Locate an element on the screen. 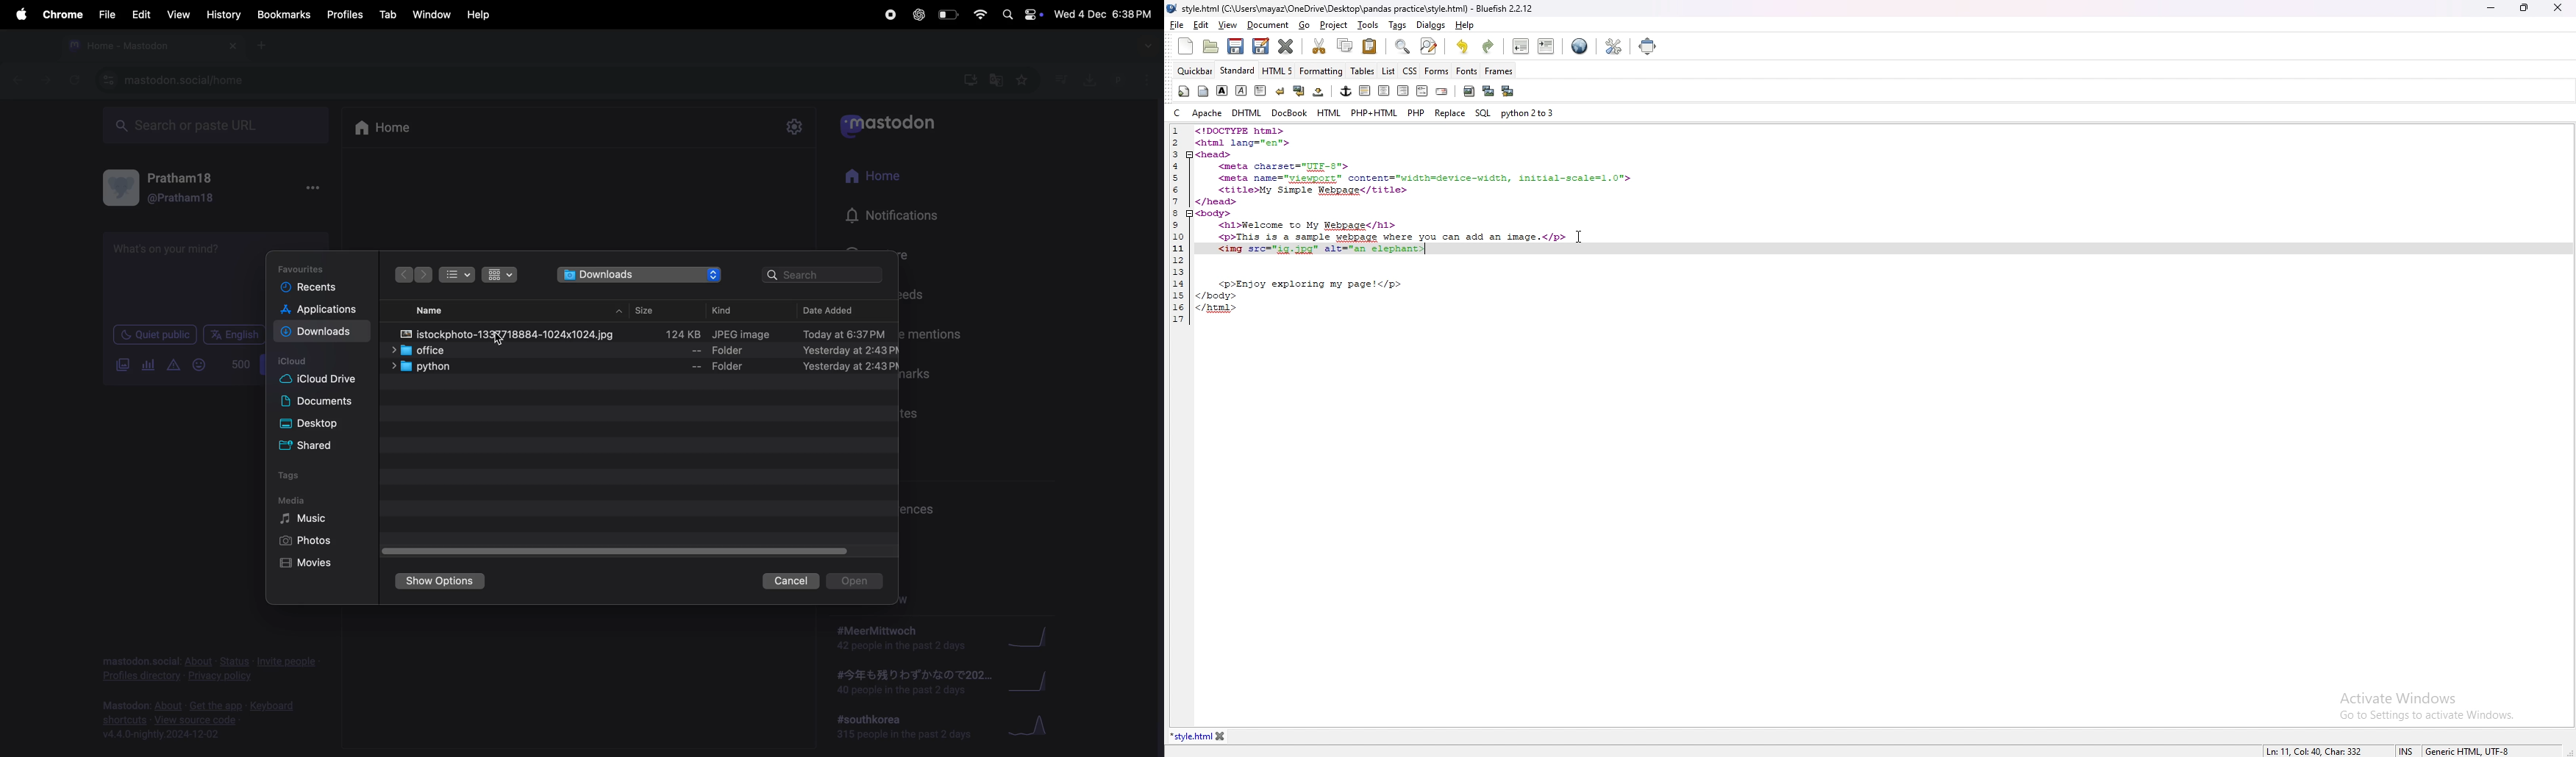 The image size is (2576, 784). options is located at coordinates (311, 190).